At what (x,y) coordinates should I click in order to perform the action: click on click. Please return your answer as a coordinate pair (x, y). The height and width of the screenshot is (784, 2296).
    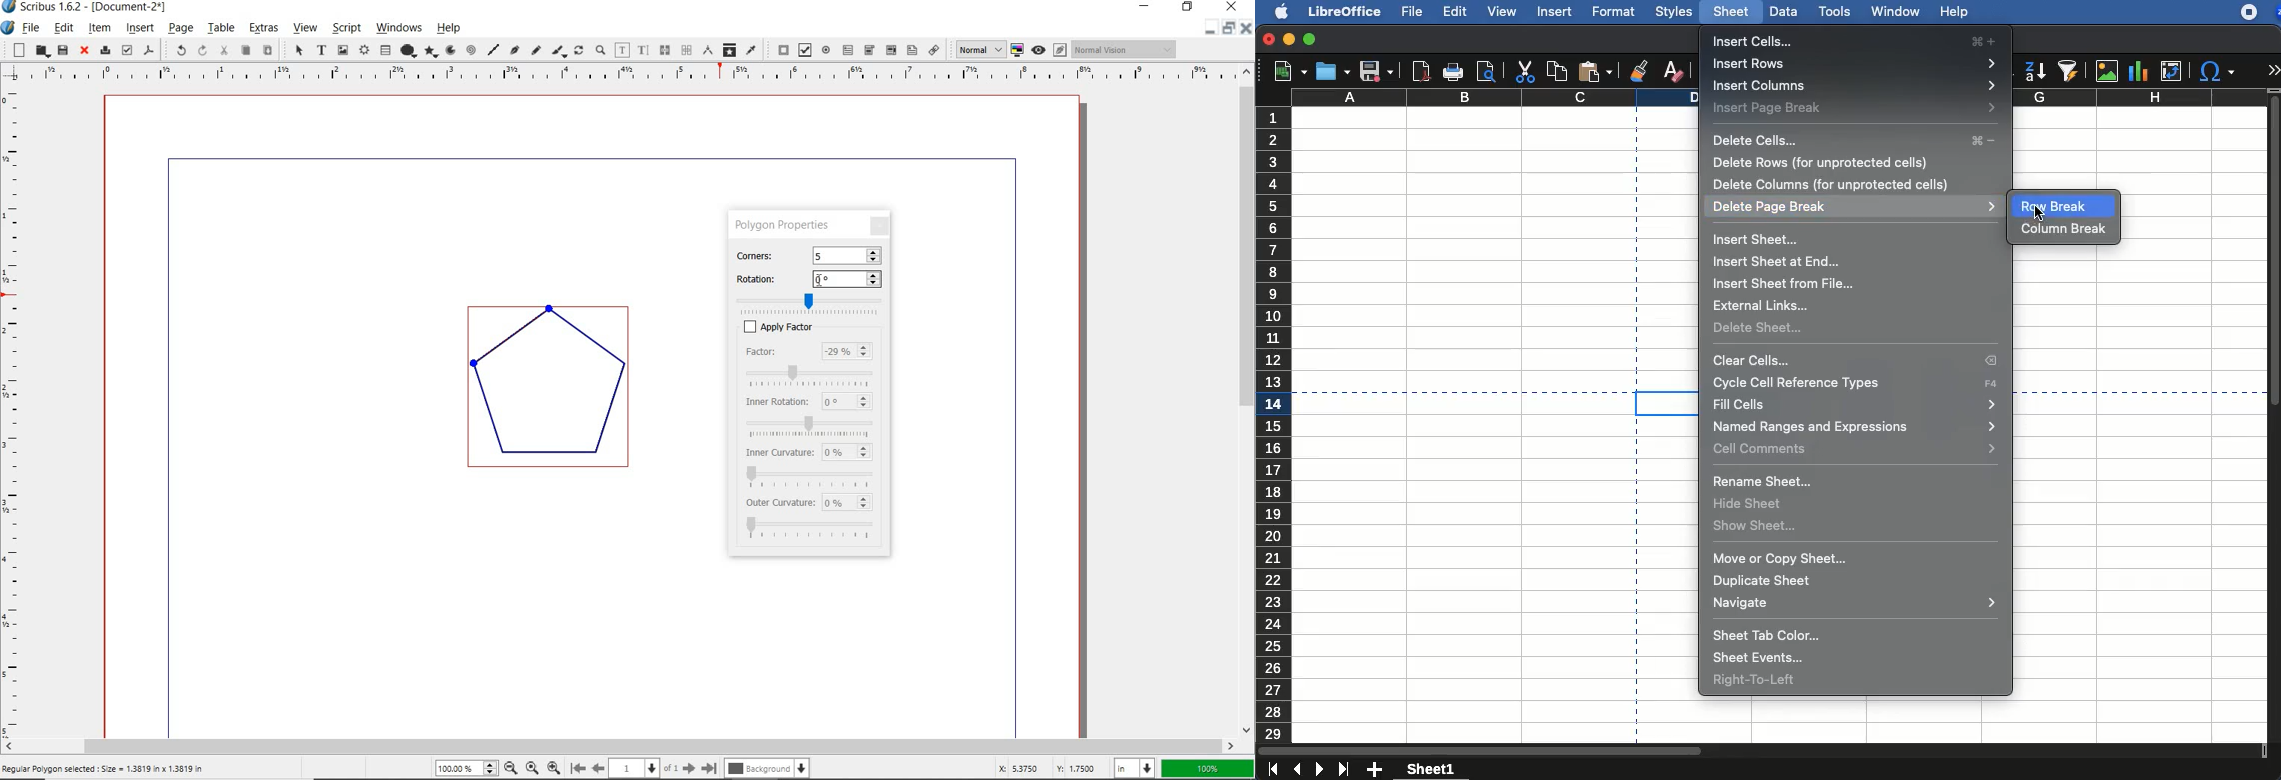
    Looking at the image, I should click on (2040, 212).